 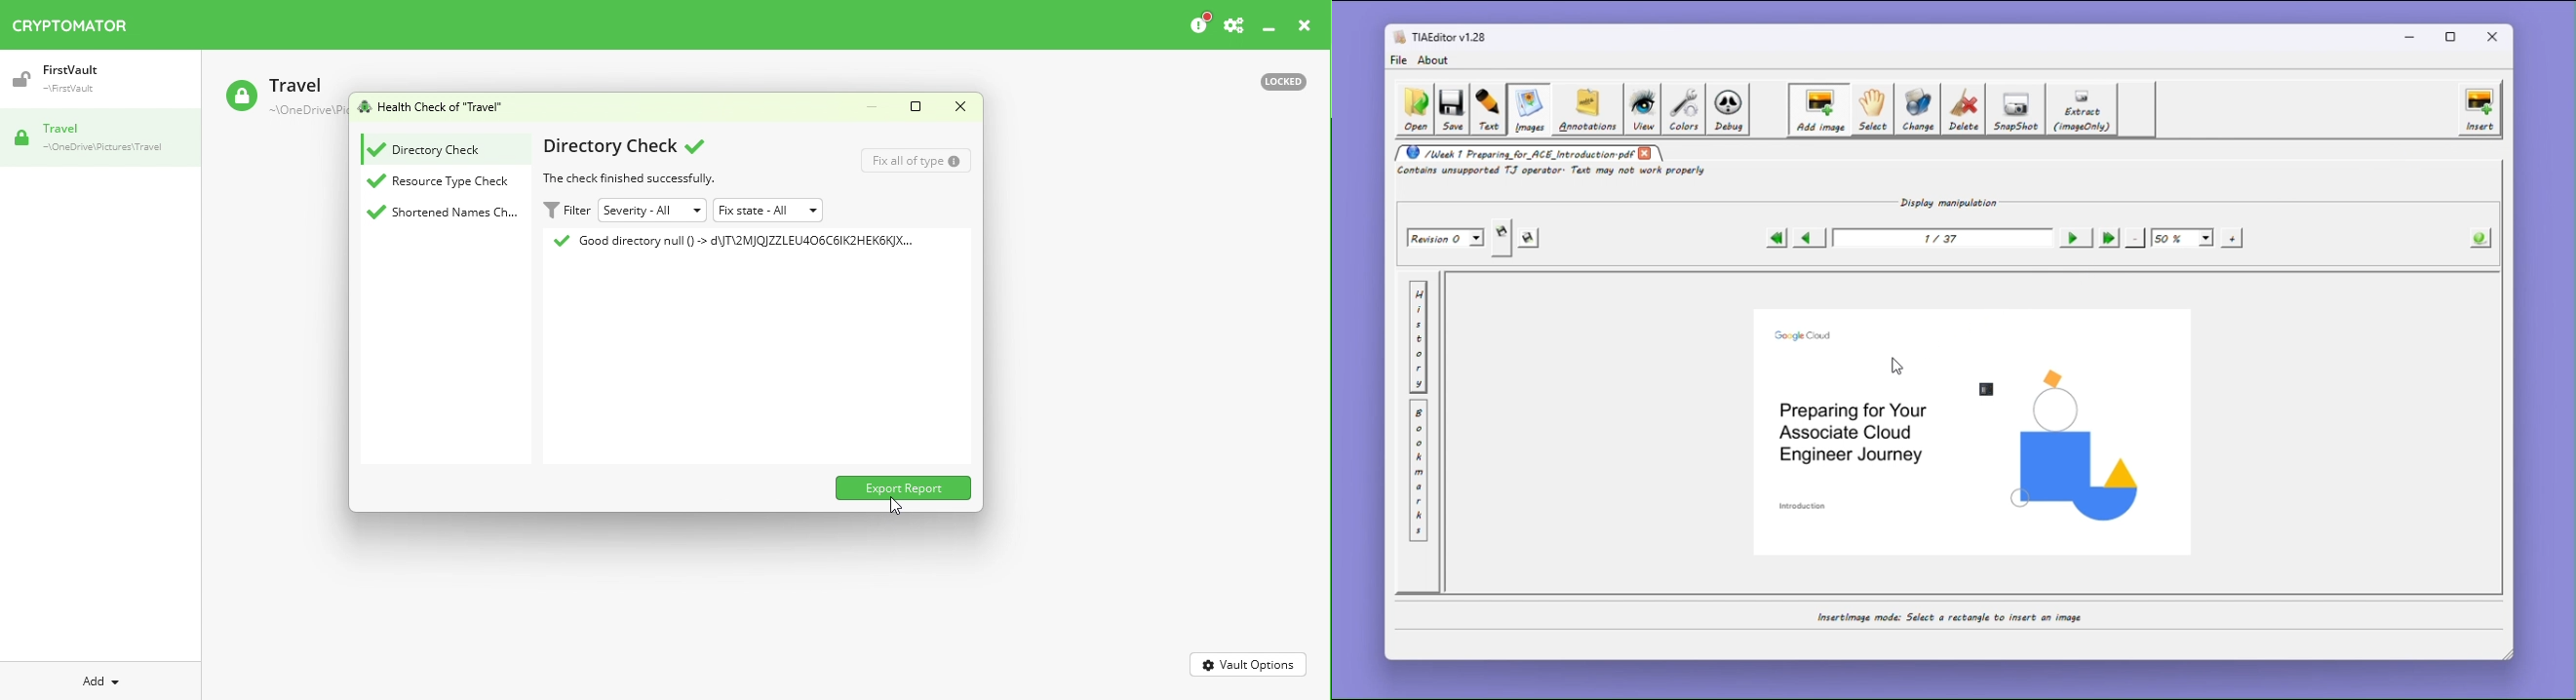 What do you see at coordinates (2073, 238) in the screenshot?
I see `Next page` at bounding box center [2073, 238].